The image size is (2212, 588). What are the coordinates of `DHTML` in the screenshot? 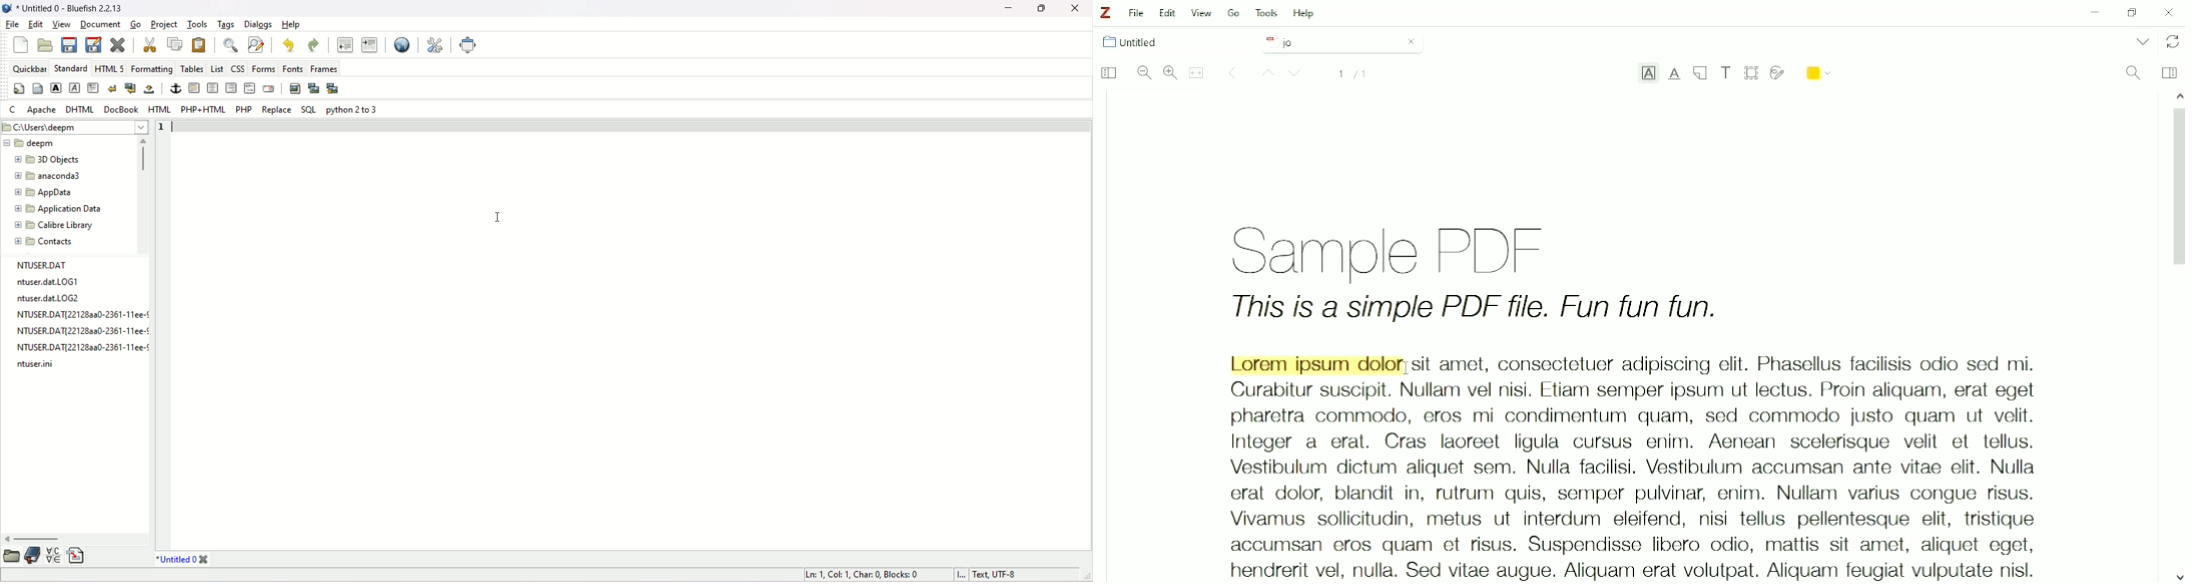 It's located at (81, 110).